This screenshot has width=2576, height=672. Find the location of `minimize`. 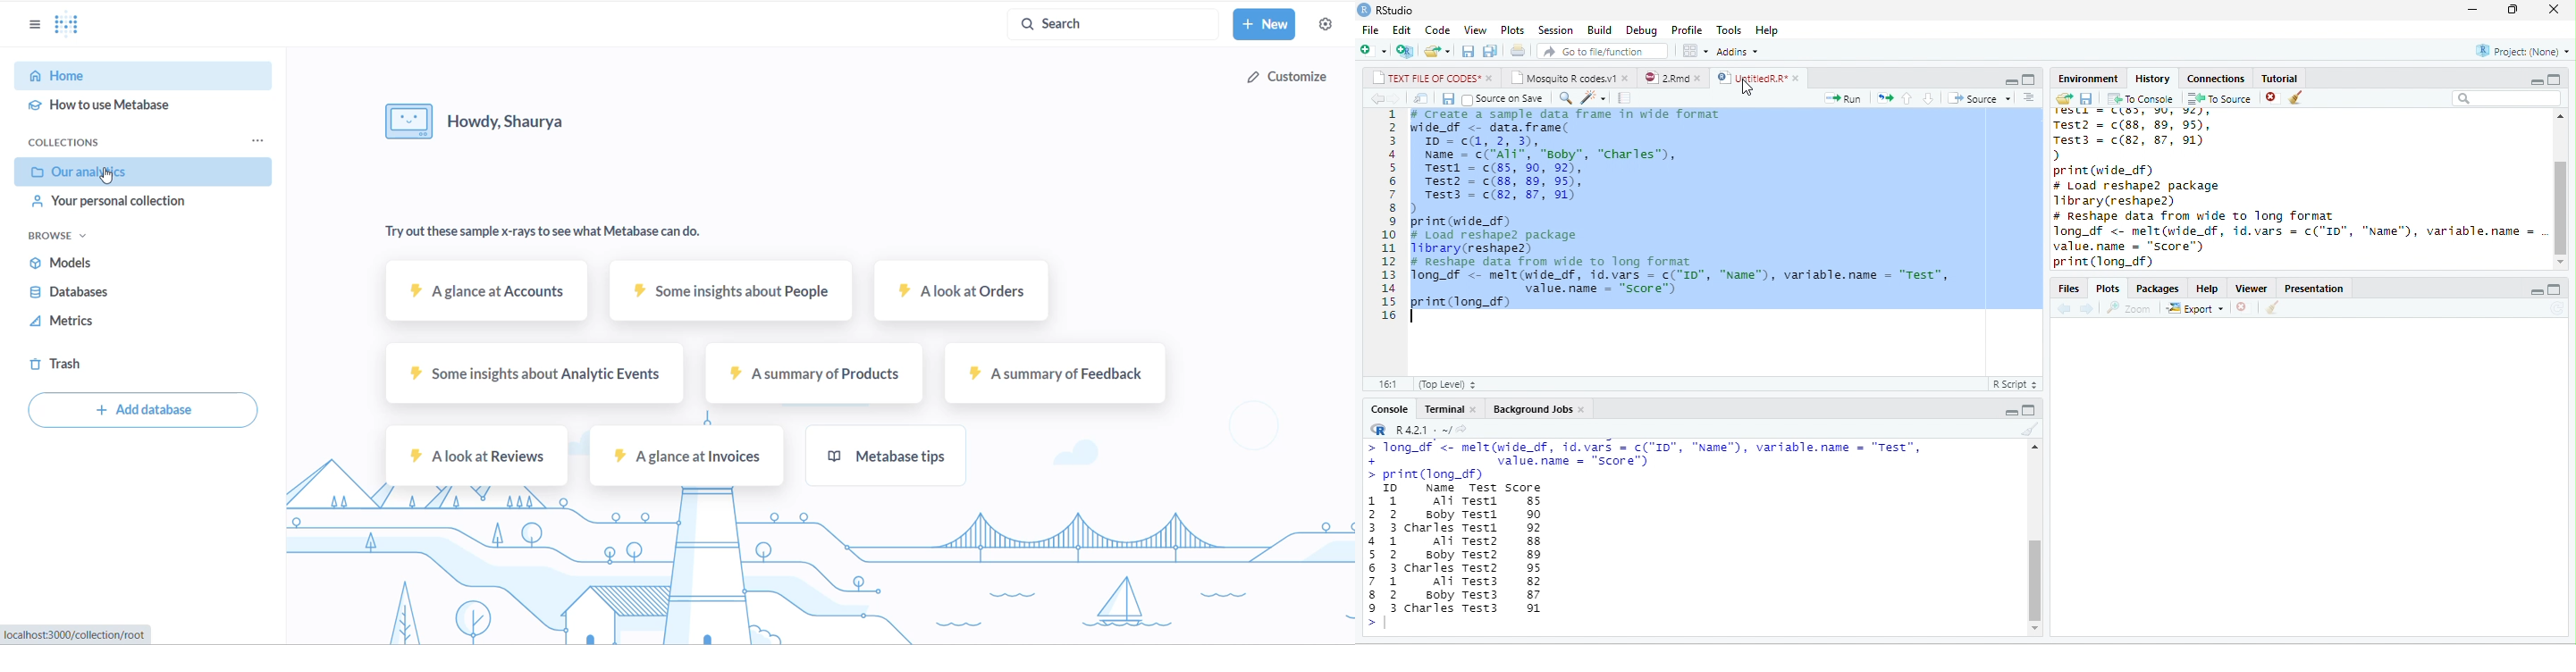

minimize is located at coordinates (2011, 82).